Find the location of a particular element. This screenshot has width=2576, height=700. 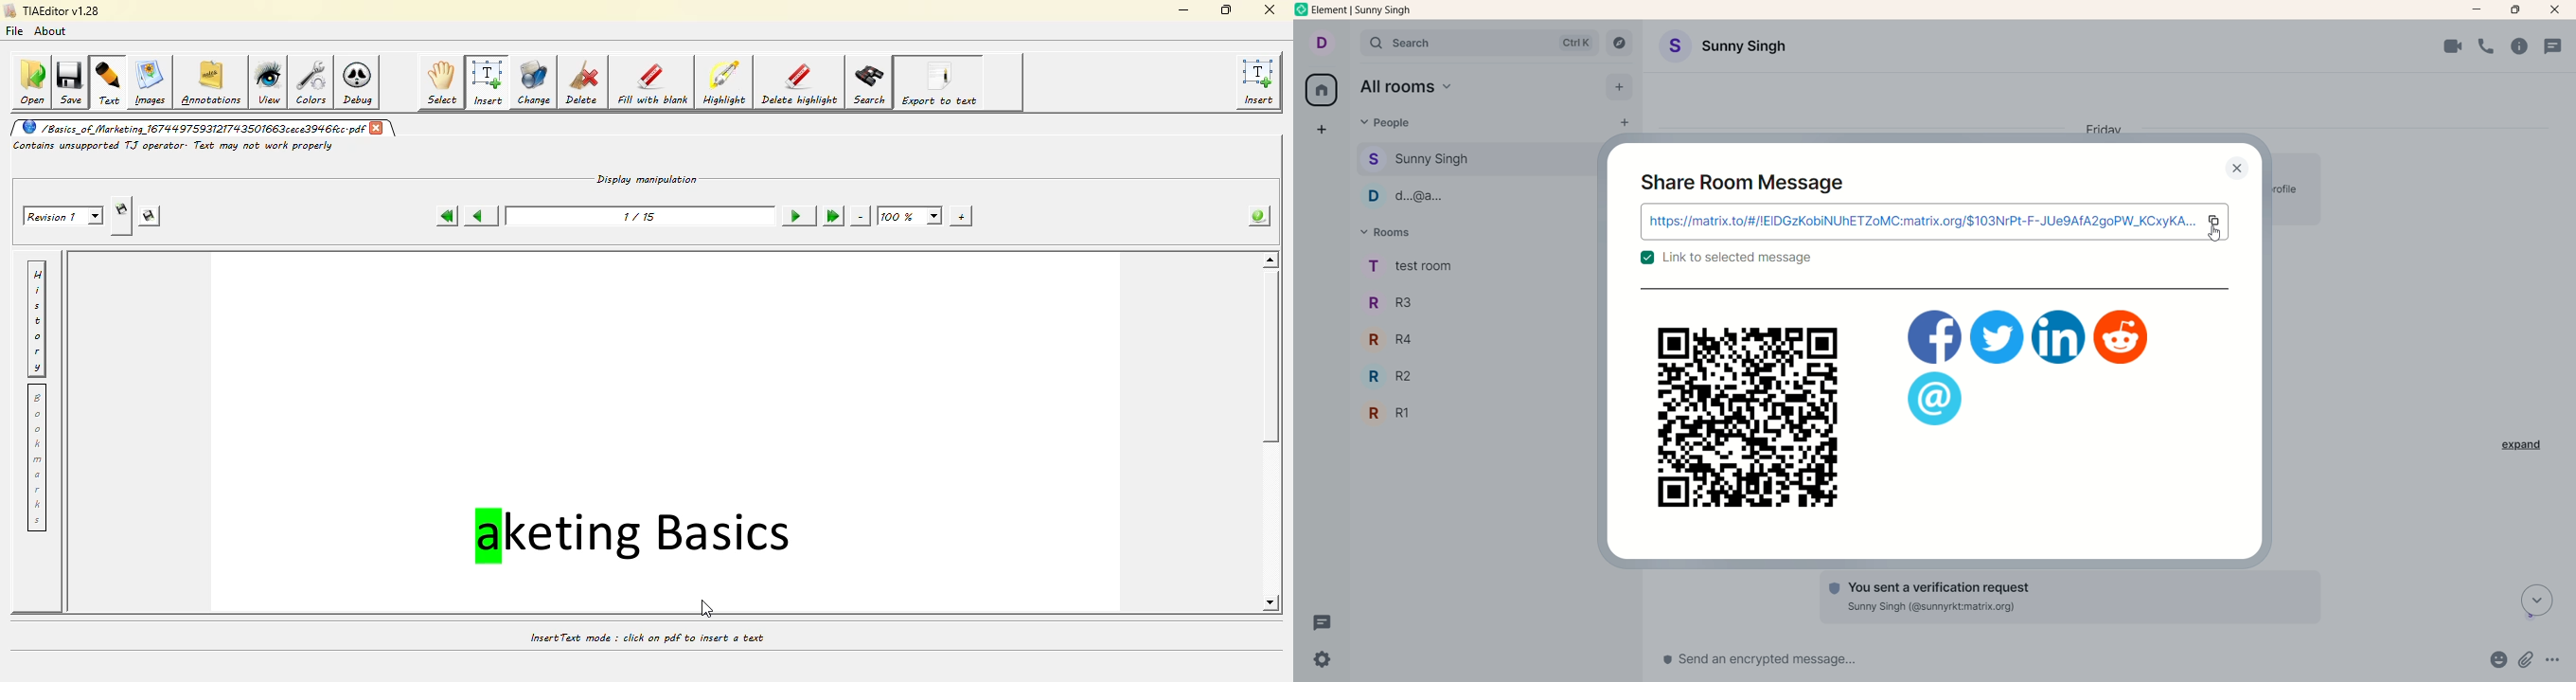

rooms is located at coordinates (1388, 234).